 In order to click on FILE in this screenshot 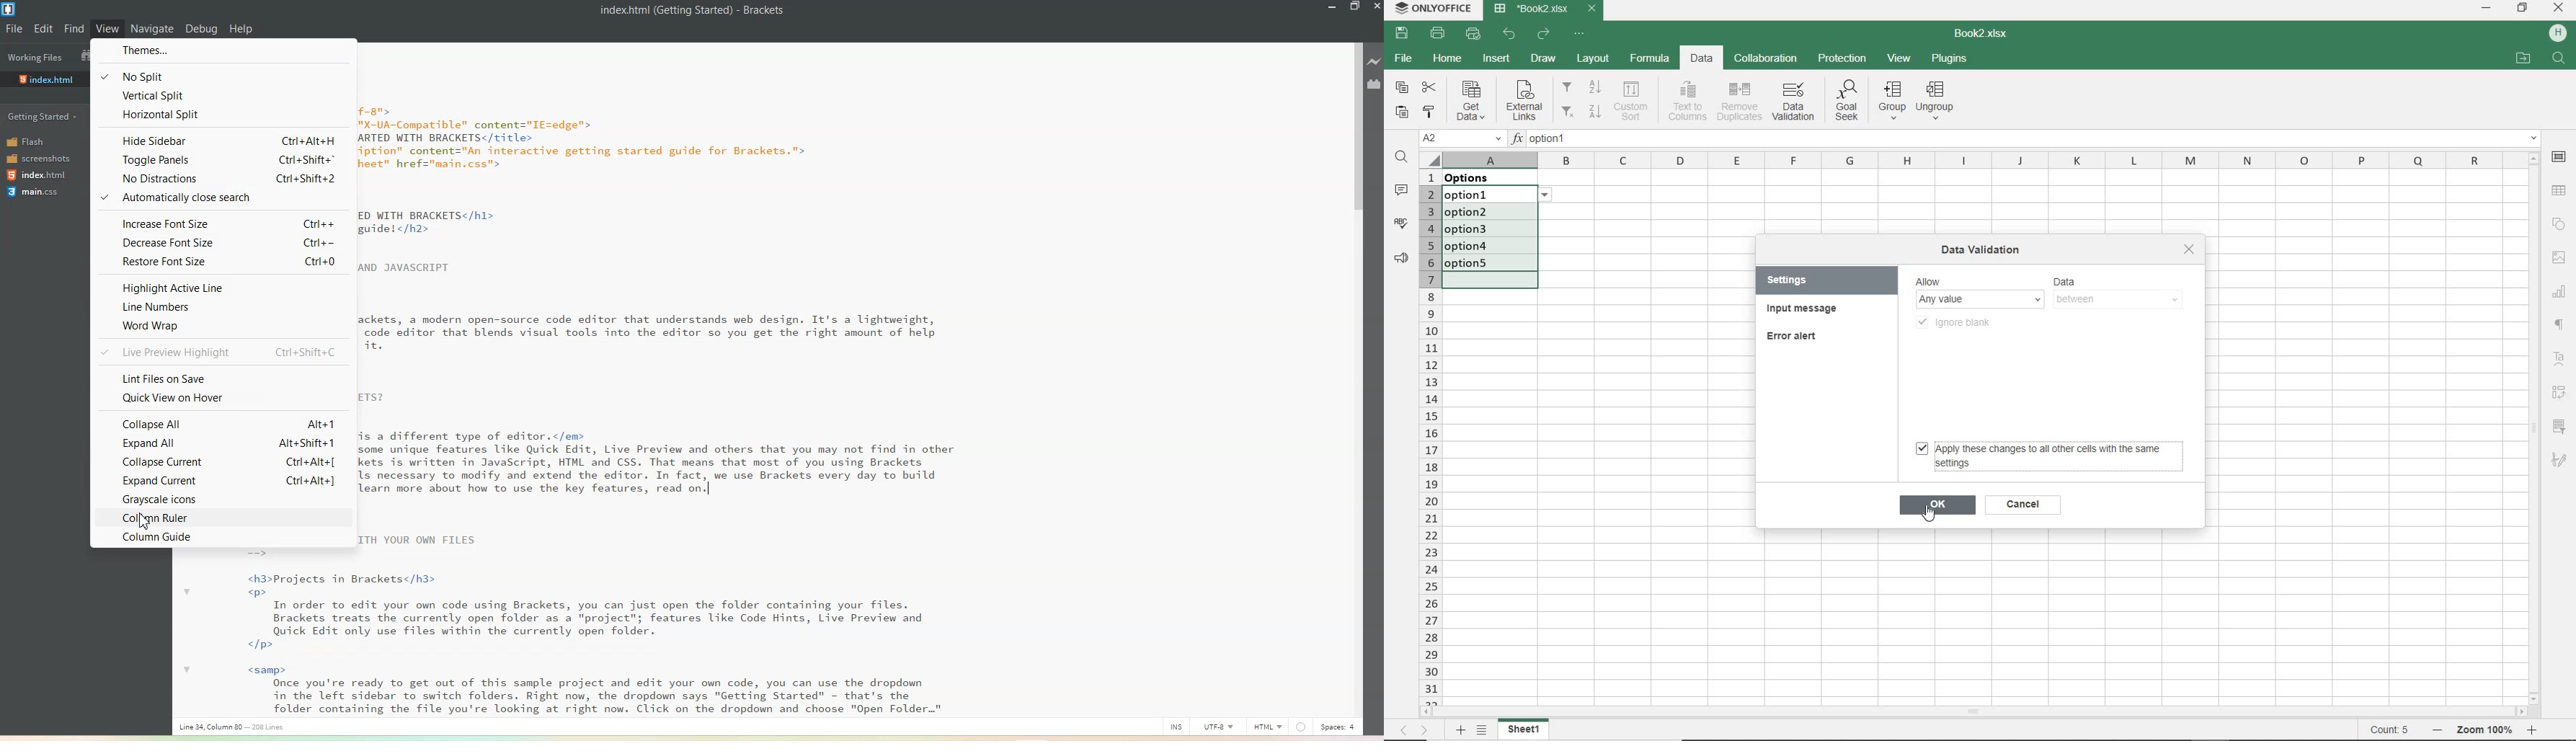, I will do `click(1402, 60)`.